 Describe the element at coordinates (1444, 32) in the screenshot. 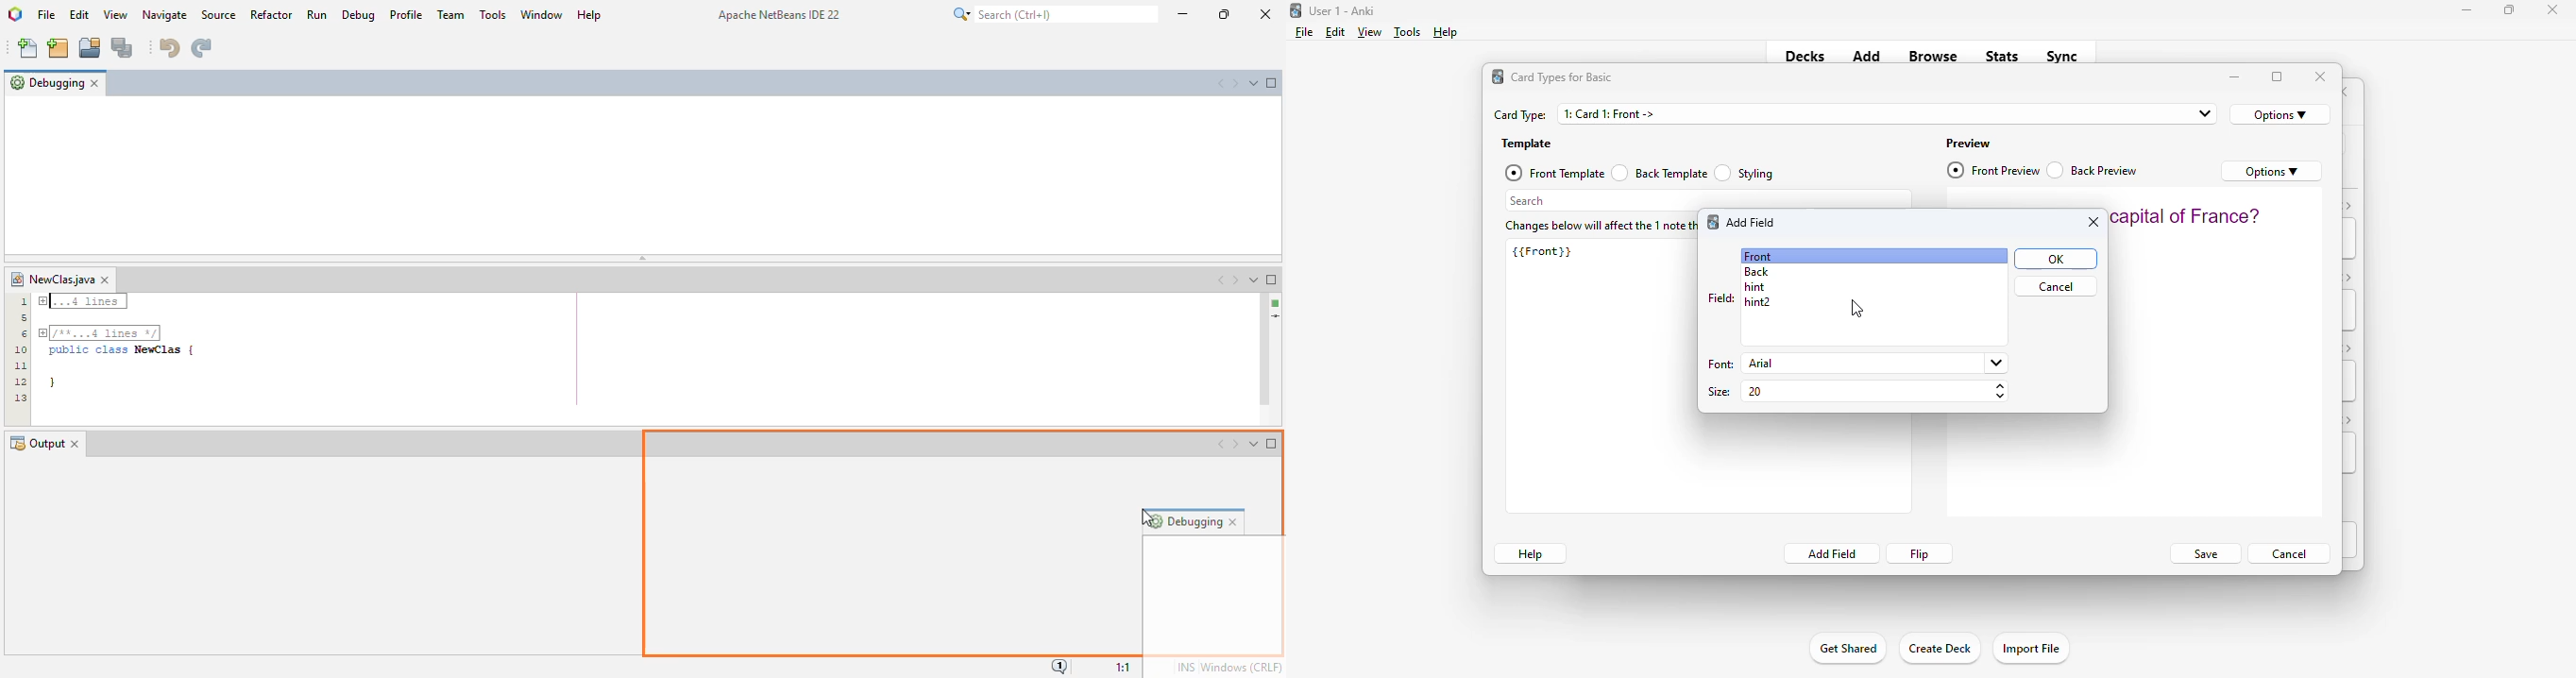

I see `help` at that location.